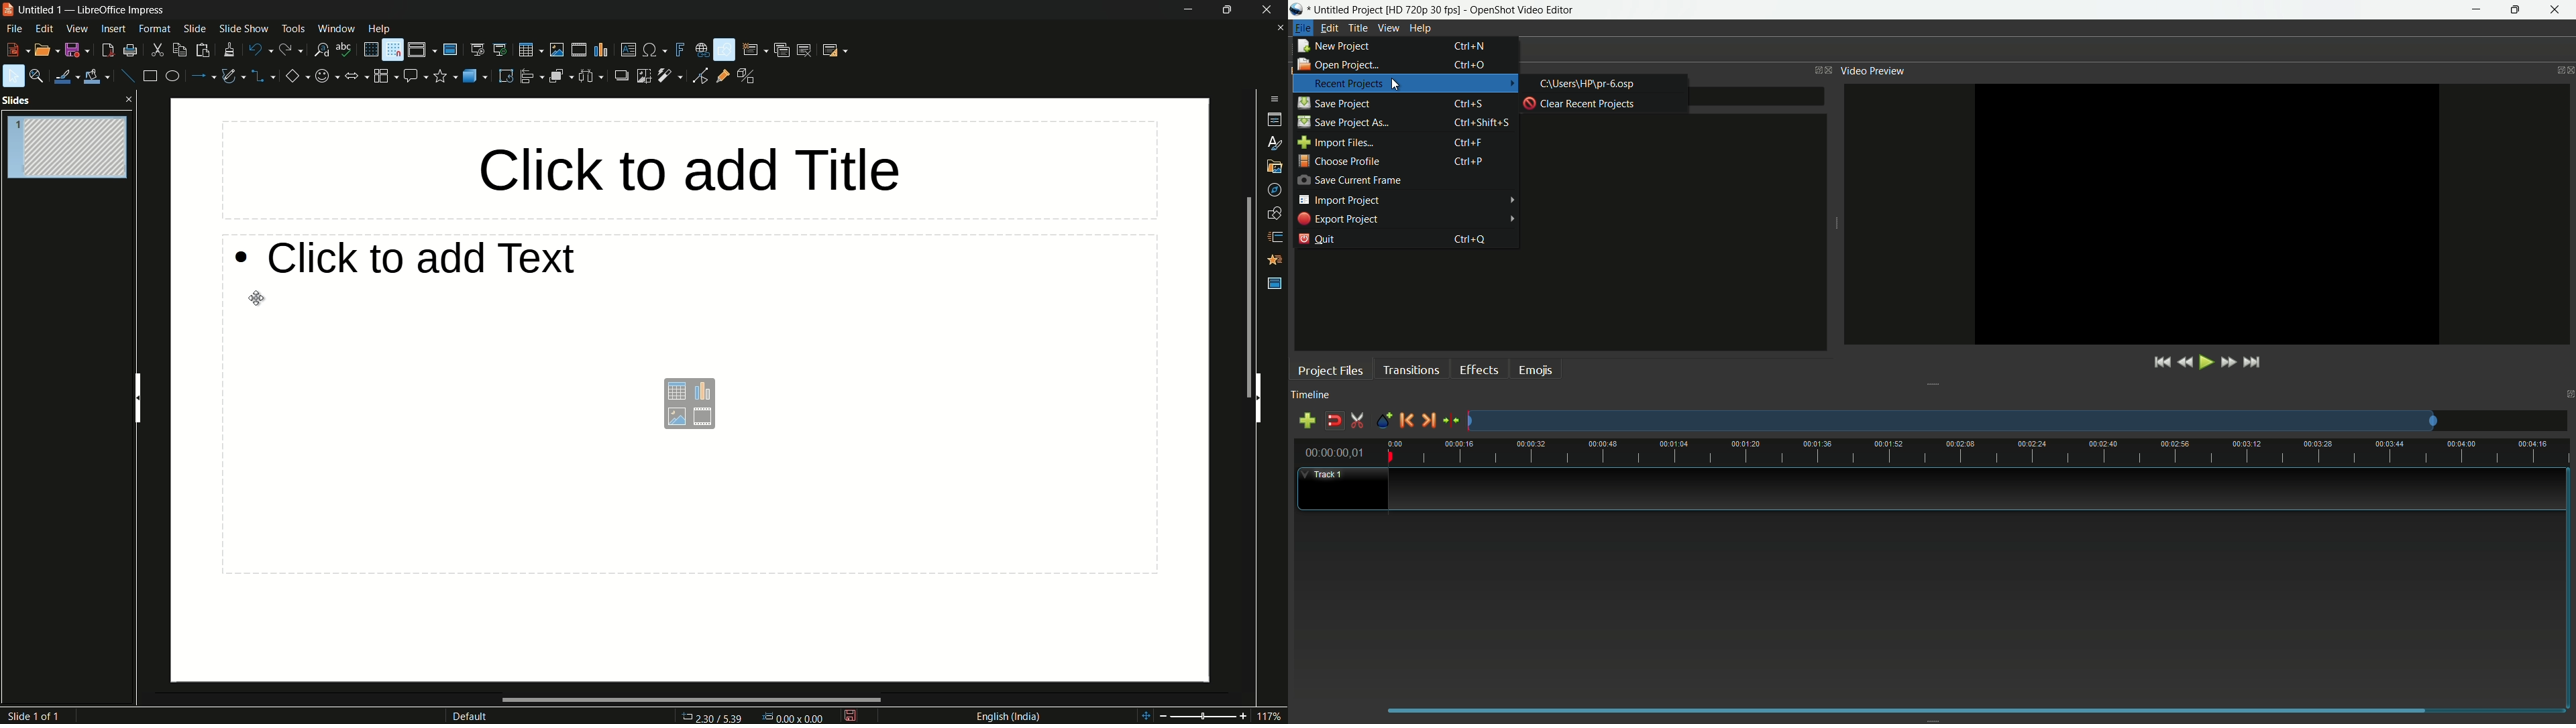  I want to click on help menu, so click(380, 29).